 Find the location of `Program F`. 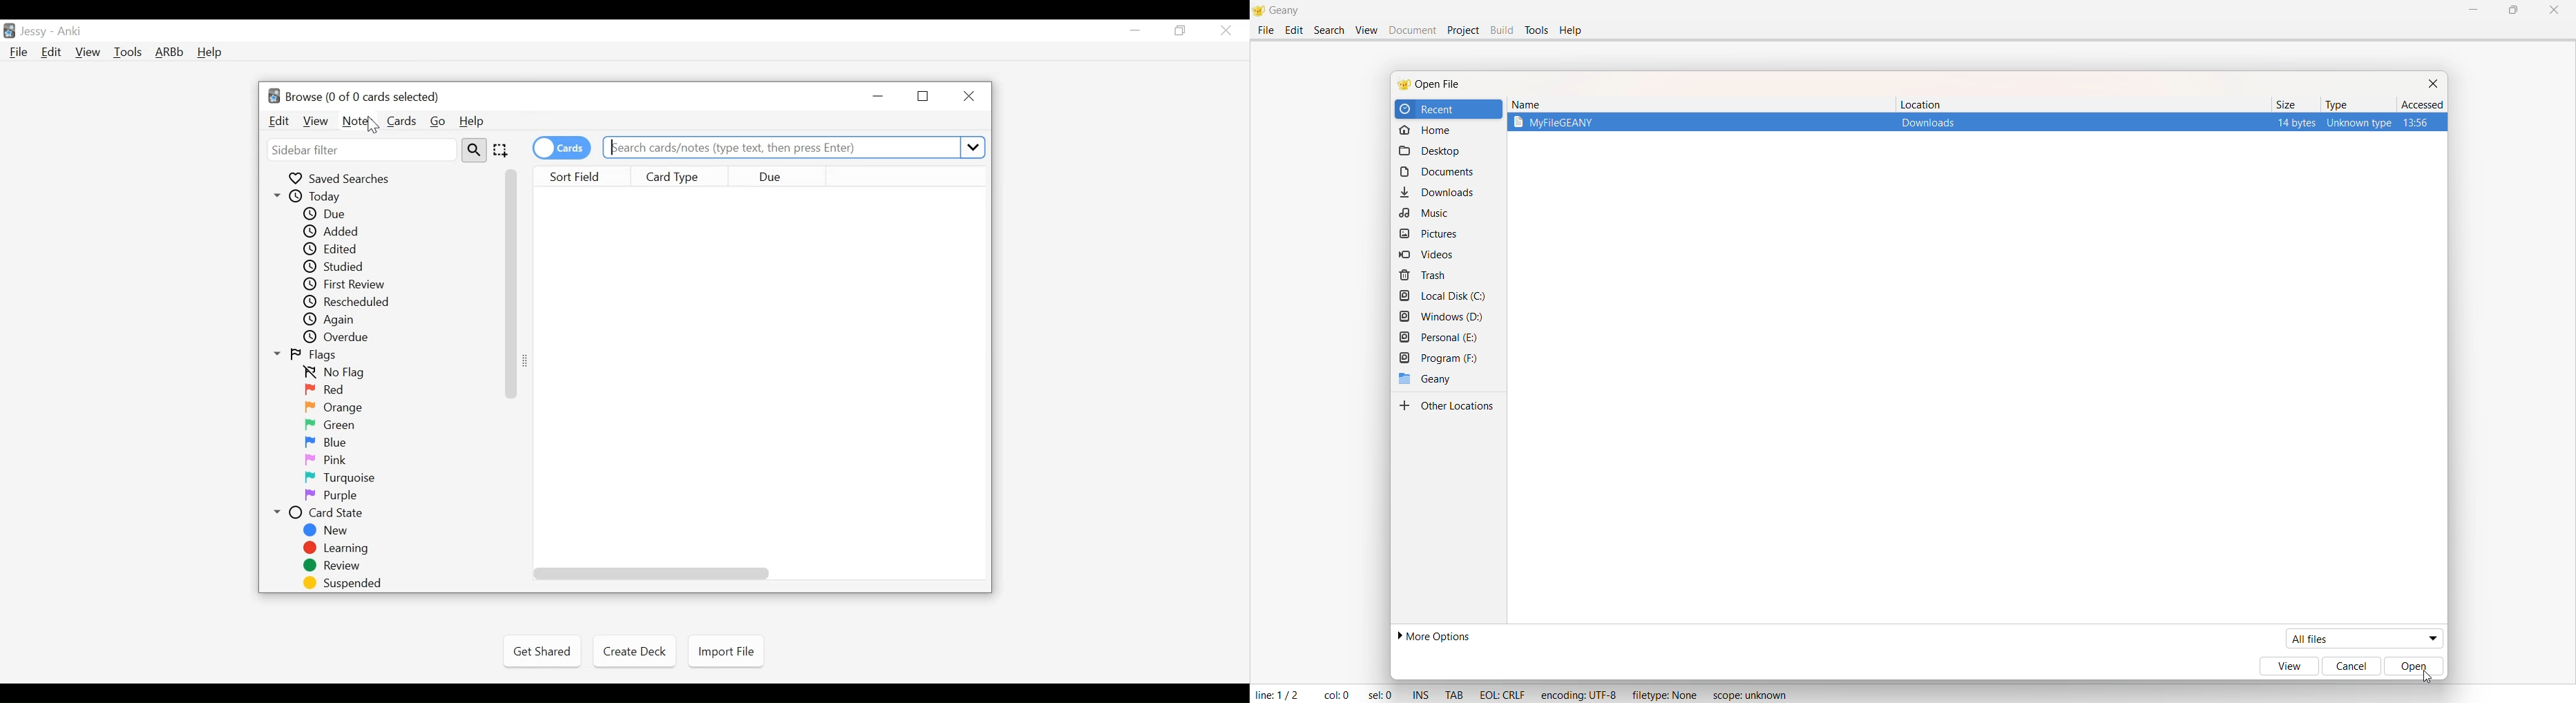

Program F is located at coordinates (1438, 359).